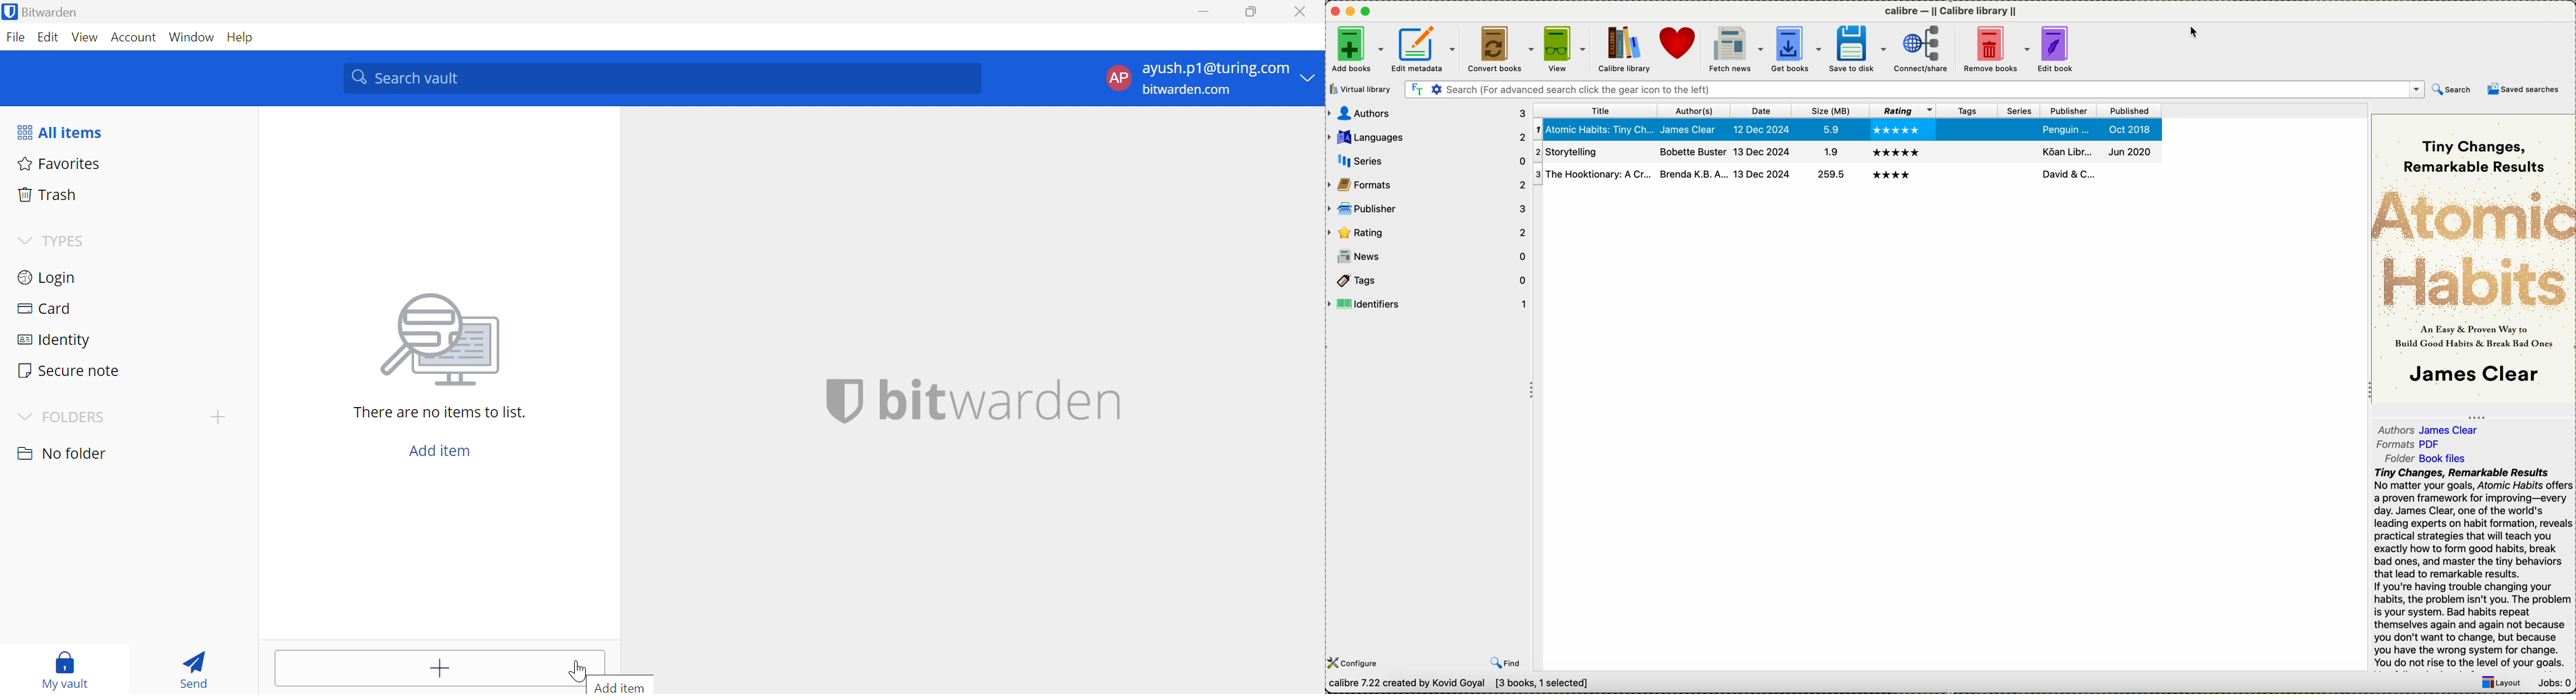 Image resolution: width=2576 pixels, height=700 pixels. What do you see at coordinates (1922, 51) in the screenshot?
I see `connect/share` at bounding box center [1922, 51].